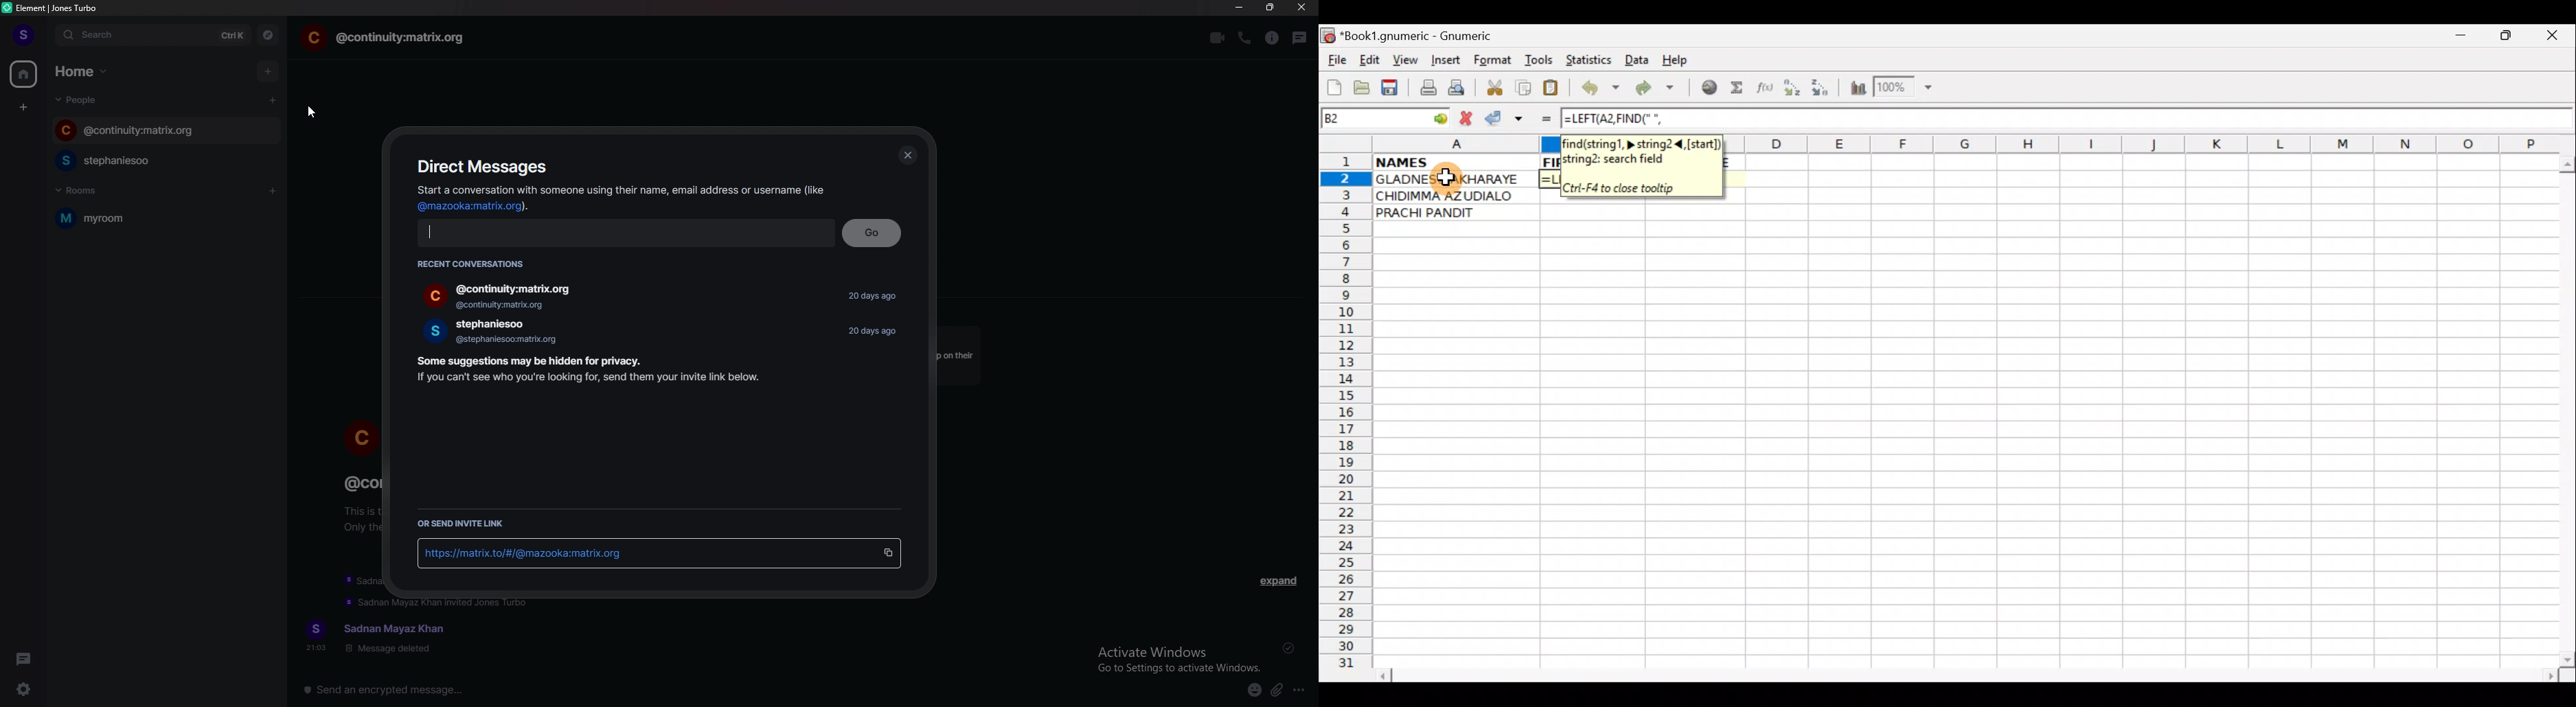 Image resolution: width=2576 pixels, height=728 pixels. What do you see at coordinates (461, 523) in the screenshot?
I see `send invite link` at bounding box center [461, 523].